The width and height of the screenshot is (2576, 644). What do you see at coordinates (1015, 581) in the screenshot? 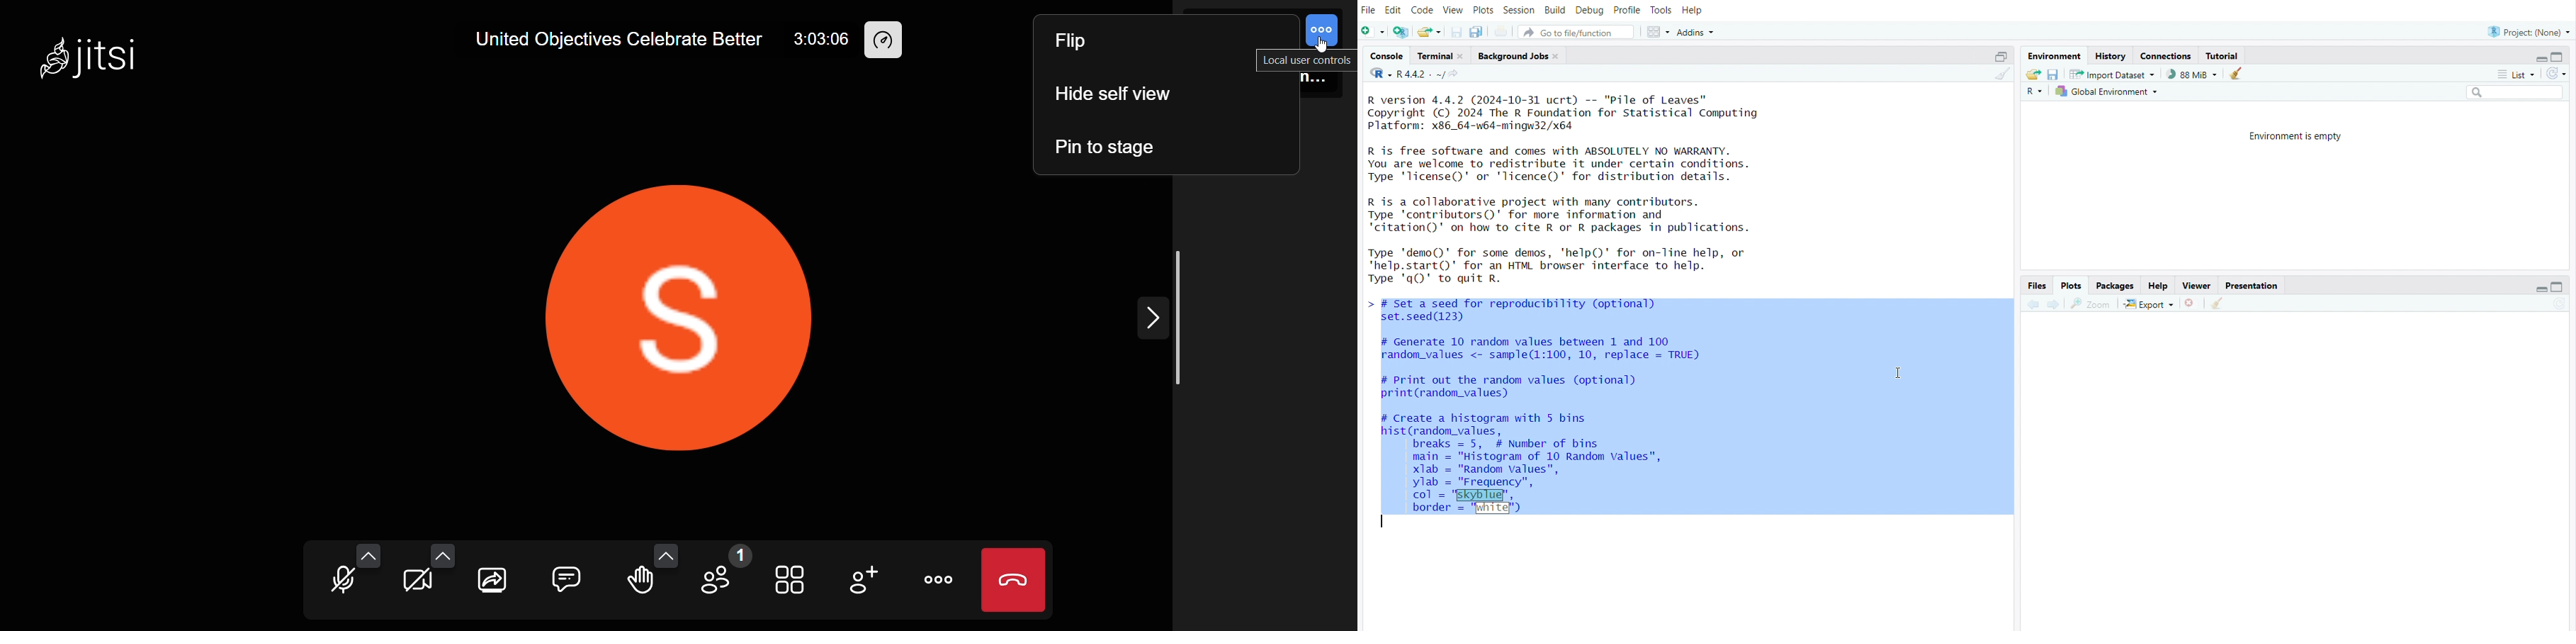
I see `leave meeting` at bounding box center [1015, 581].